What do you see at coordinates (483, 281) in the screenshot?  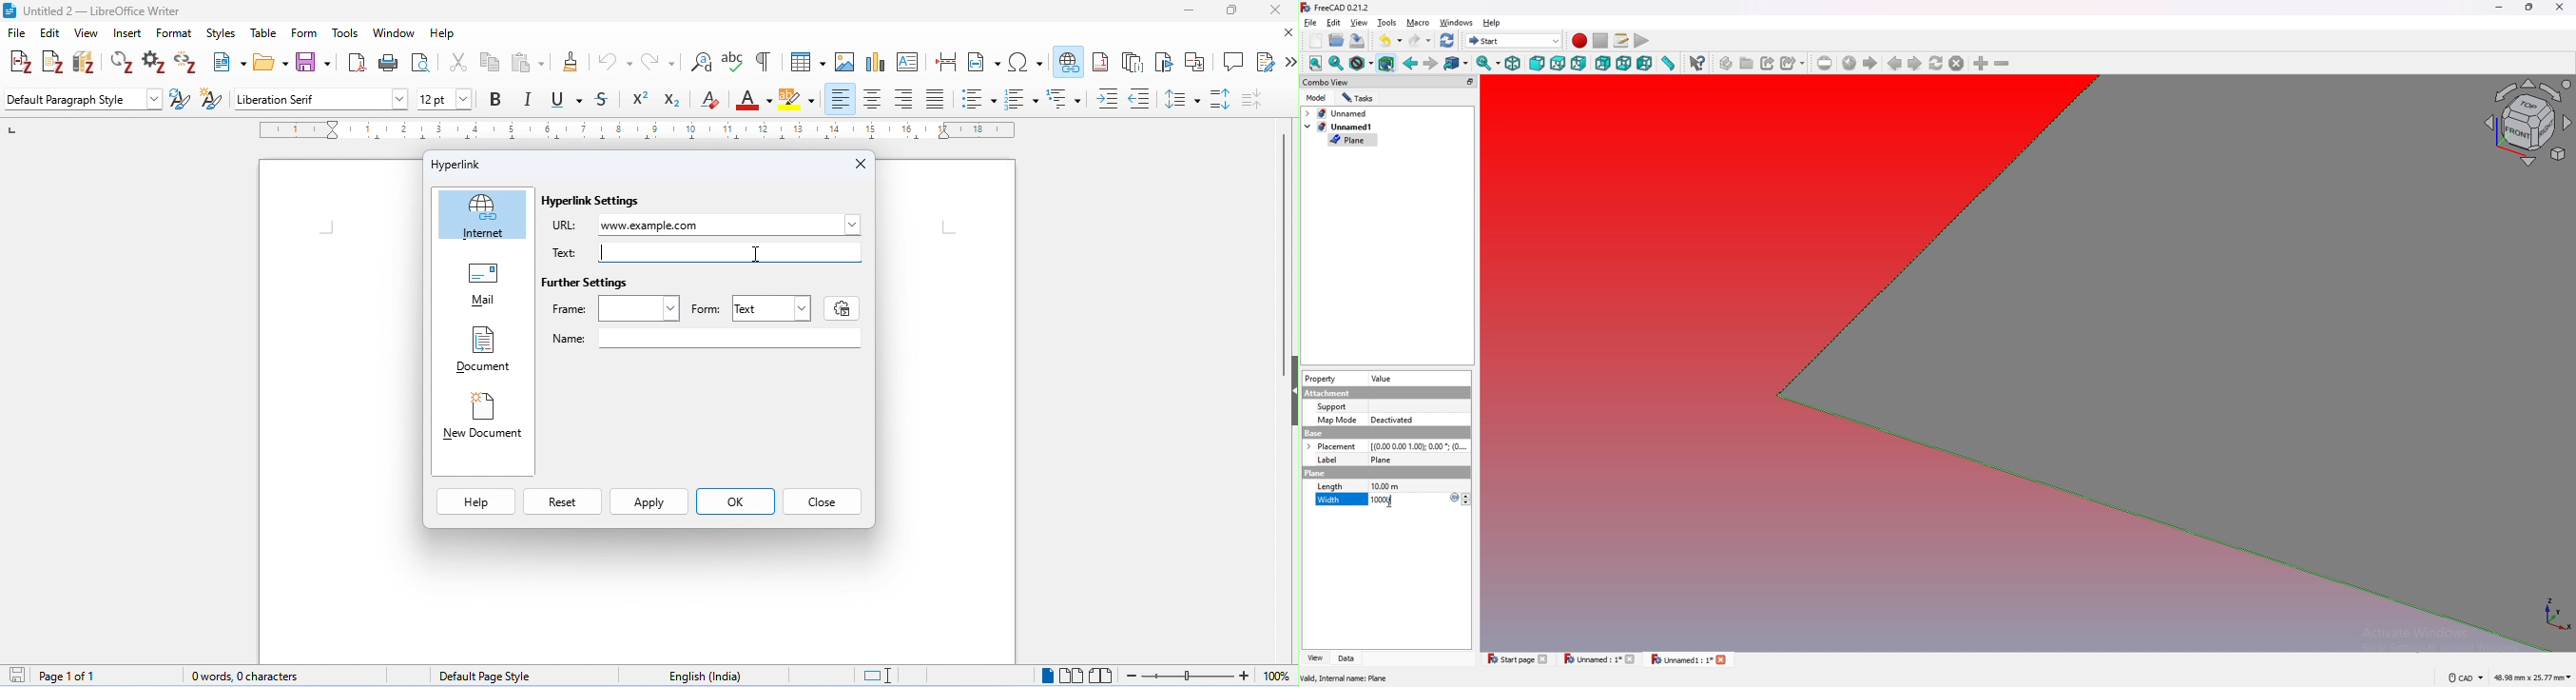 I see `Mail` at bounding box center [483, 281].